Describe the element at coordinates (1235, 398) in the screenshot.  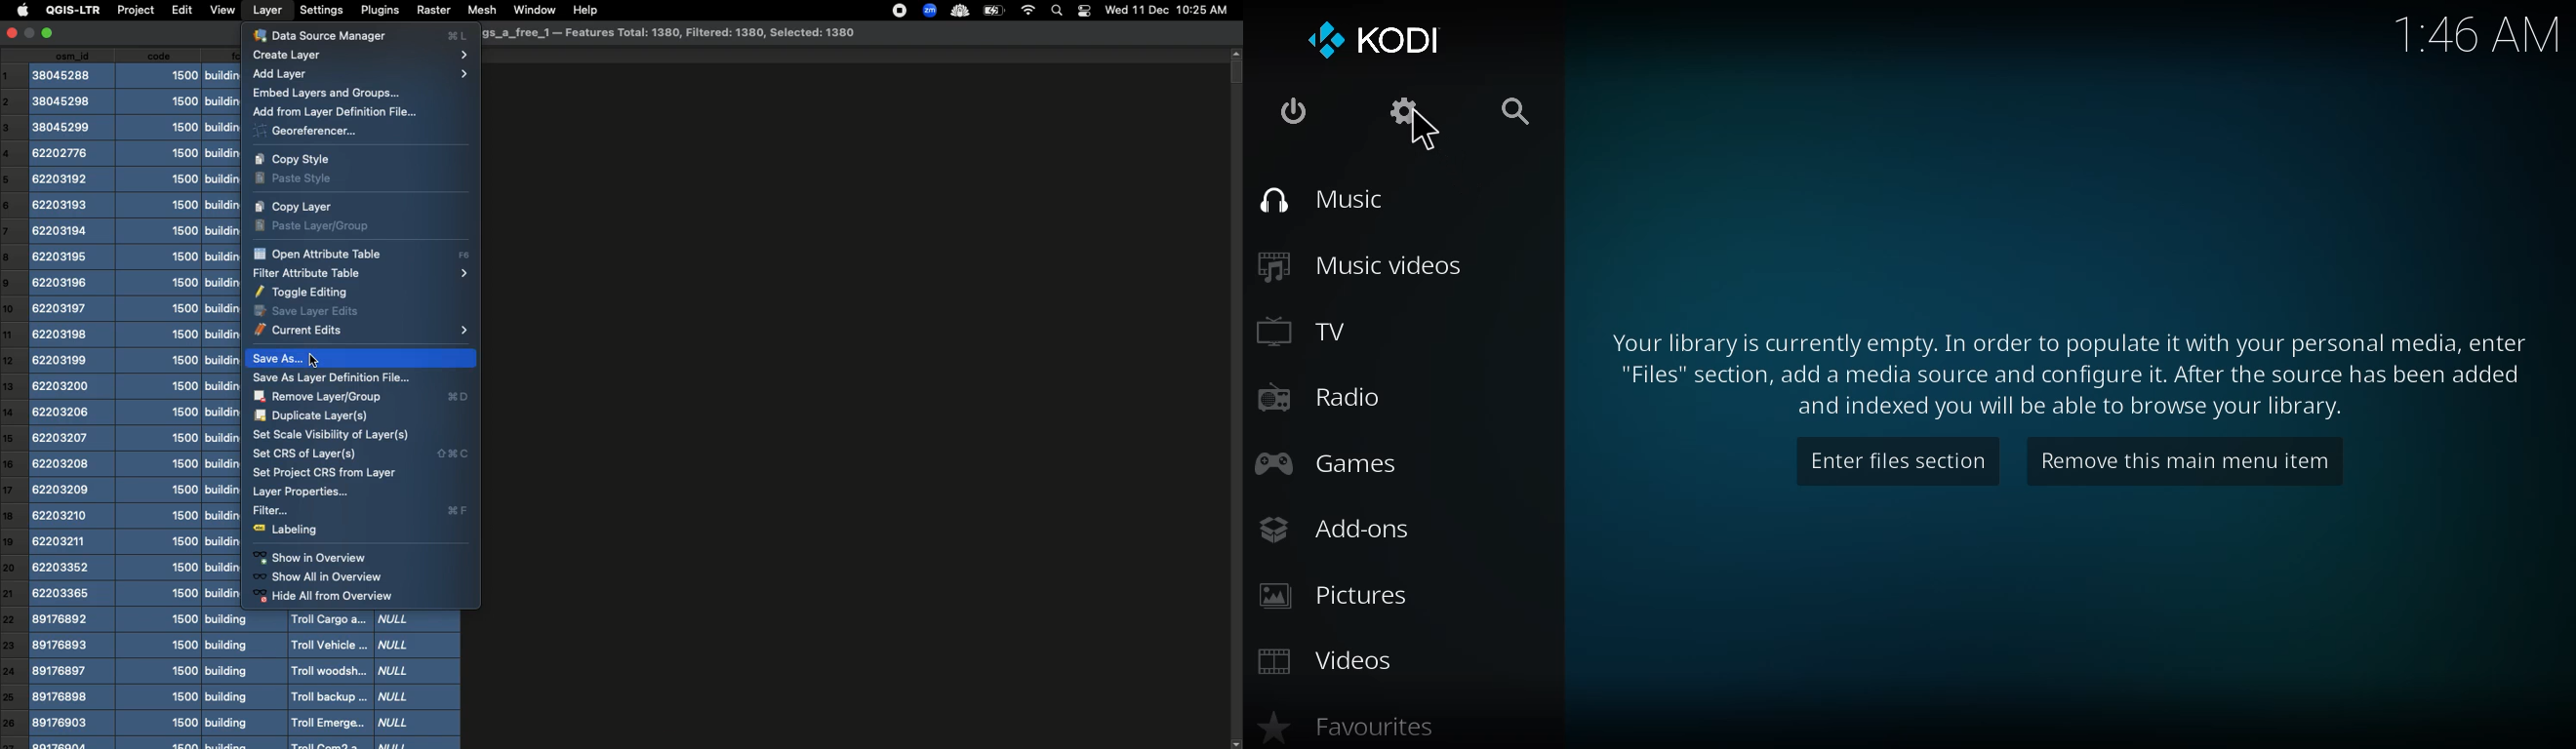
I see `Scroll` at that location.